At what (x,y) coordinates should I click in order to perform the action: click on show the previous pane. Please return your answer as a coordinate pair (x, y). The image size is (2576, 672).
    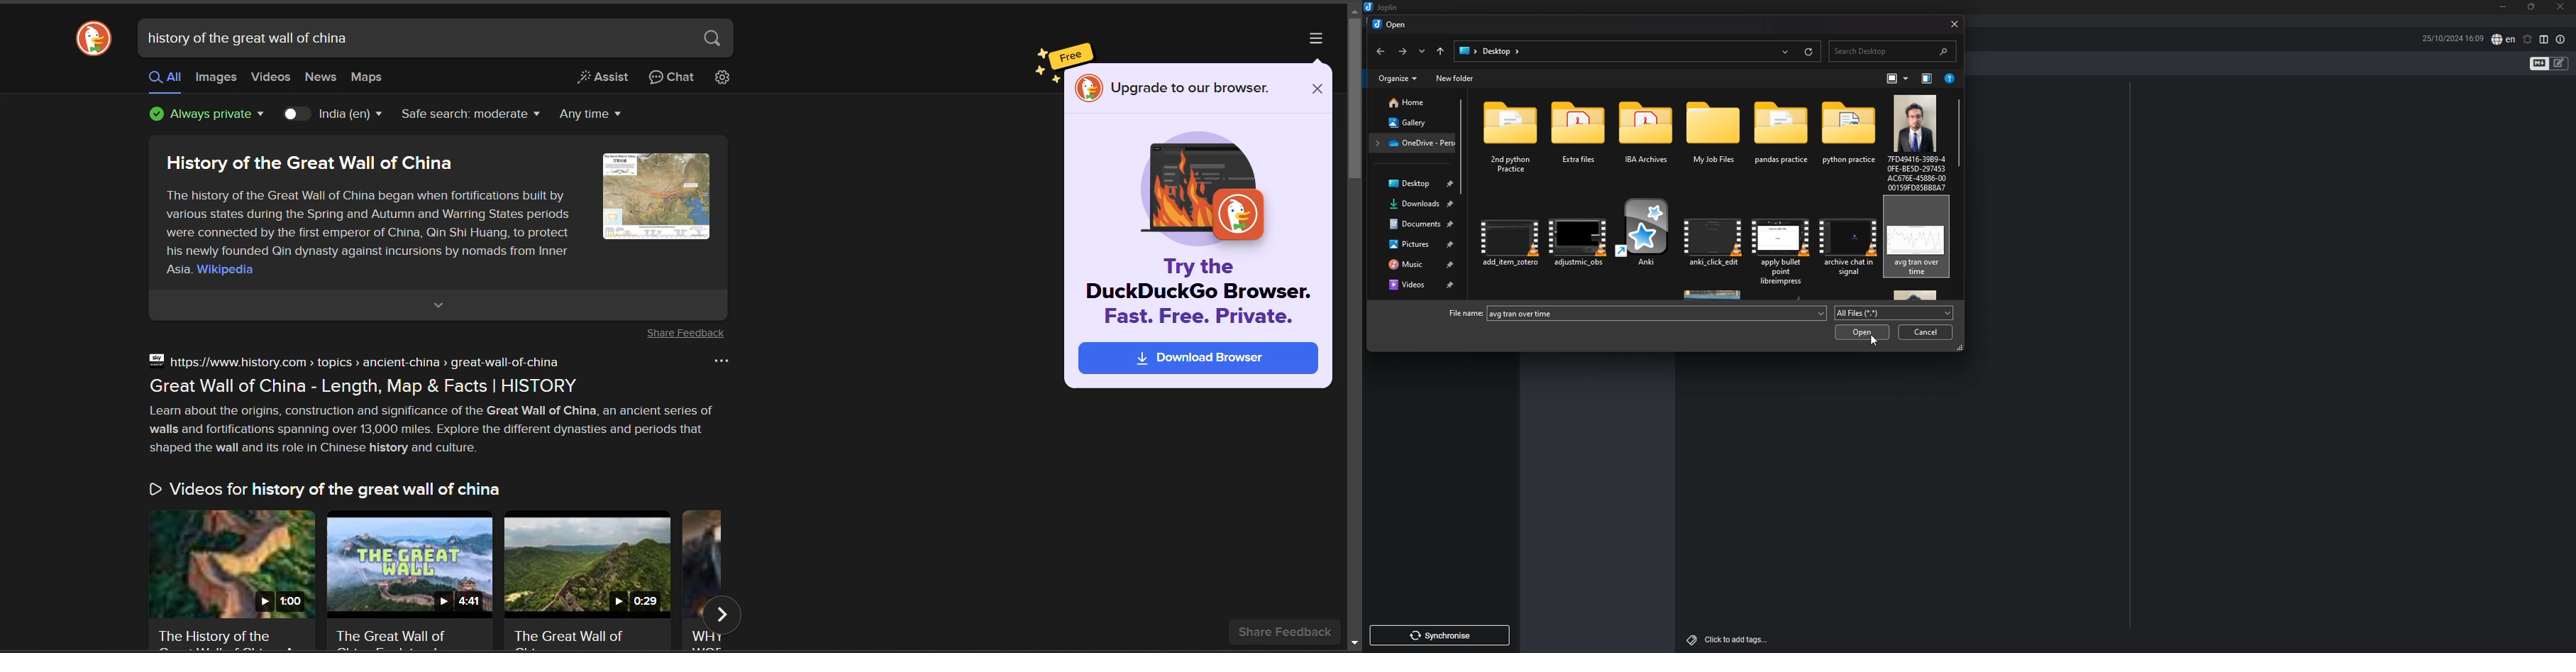
    Looking at the image, I should click on (1928, 78).